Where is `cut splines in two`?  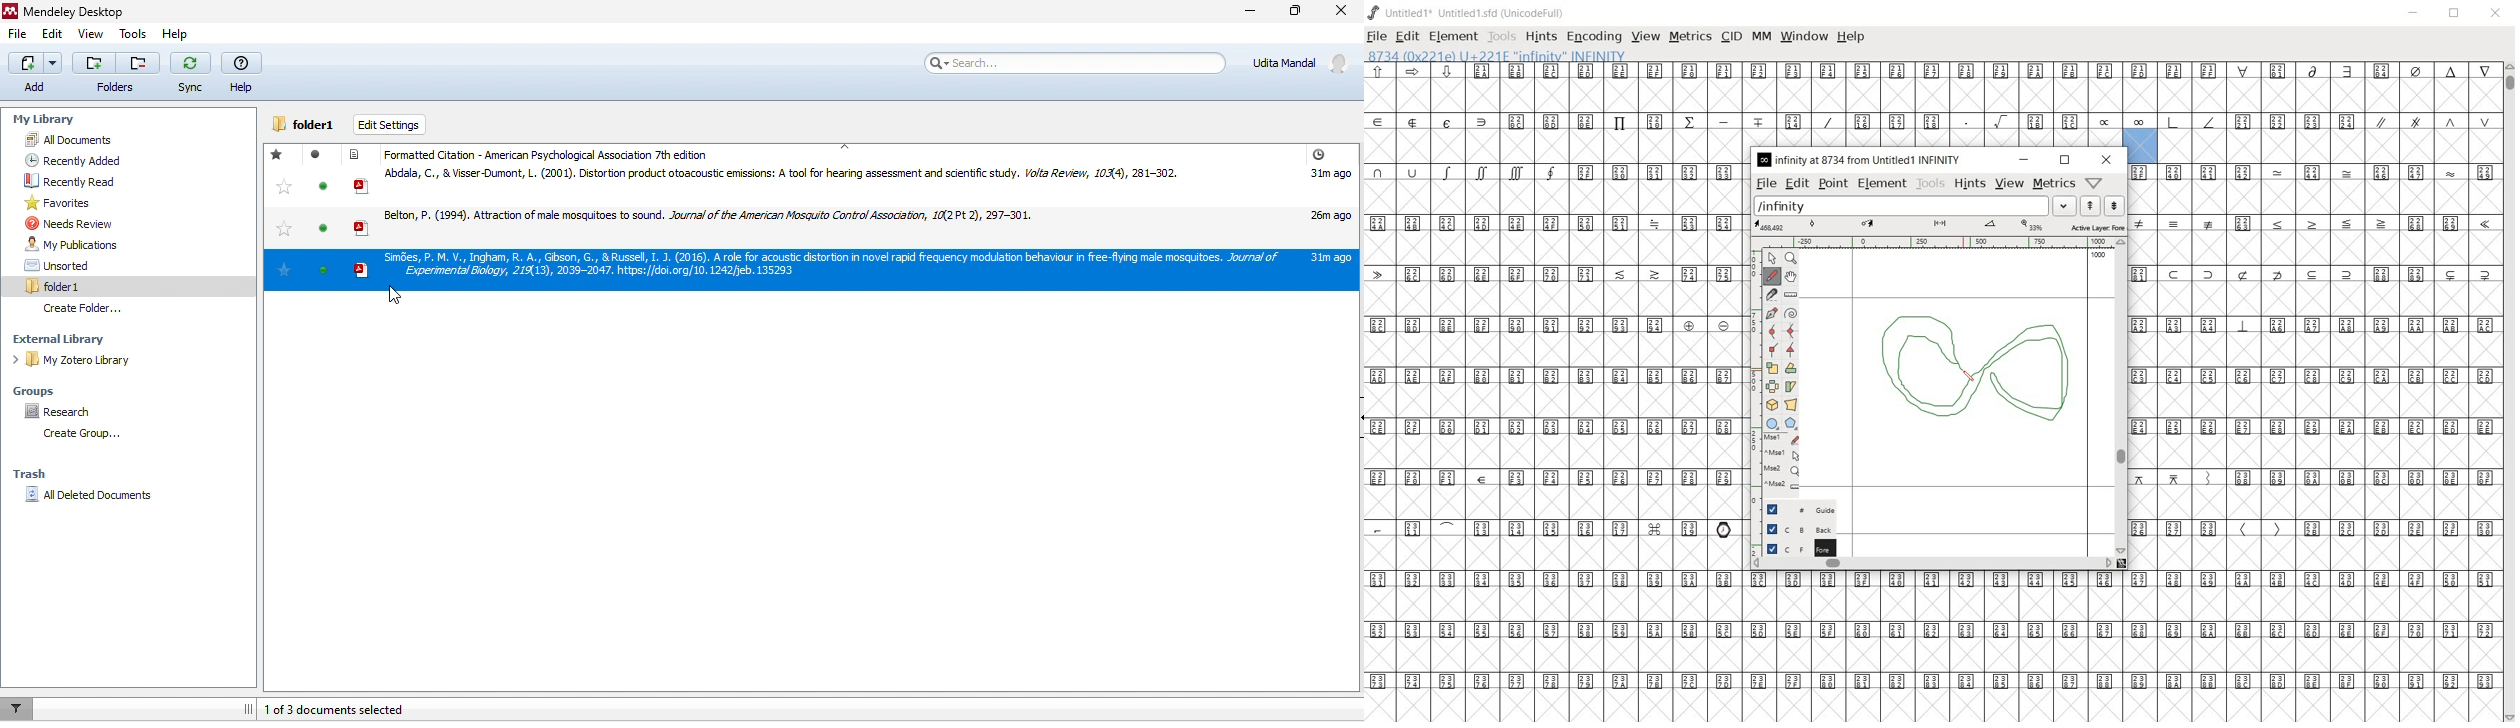 cut splines in two is located at coordinates (1771, 292).